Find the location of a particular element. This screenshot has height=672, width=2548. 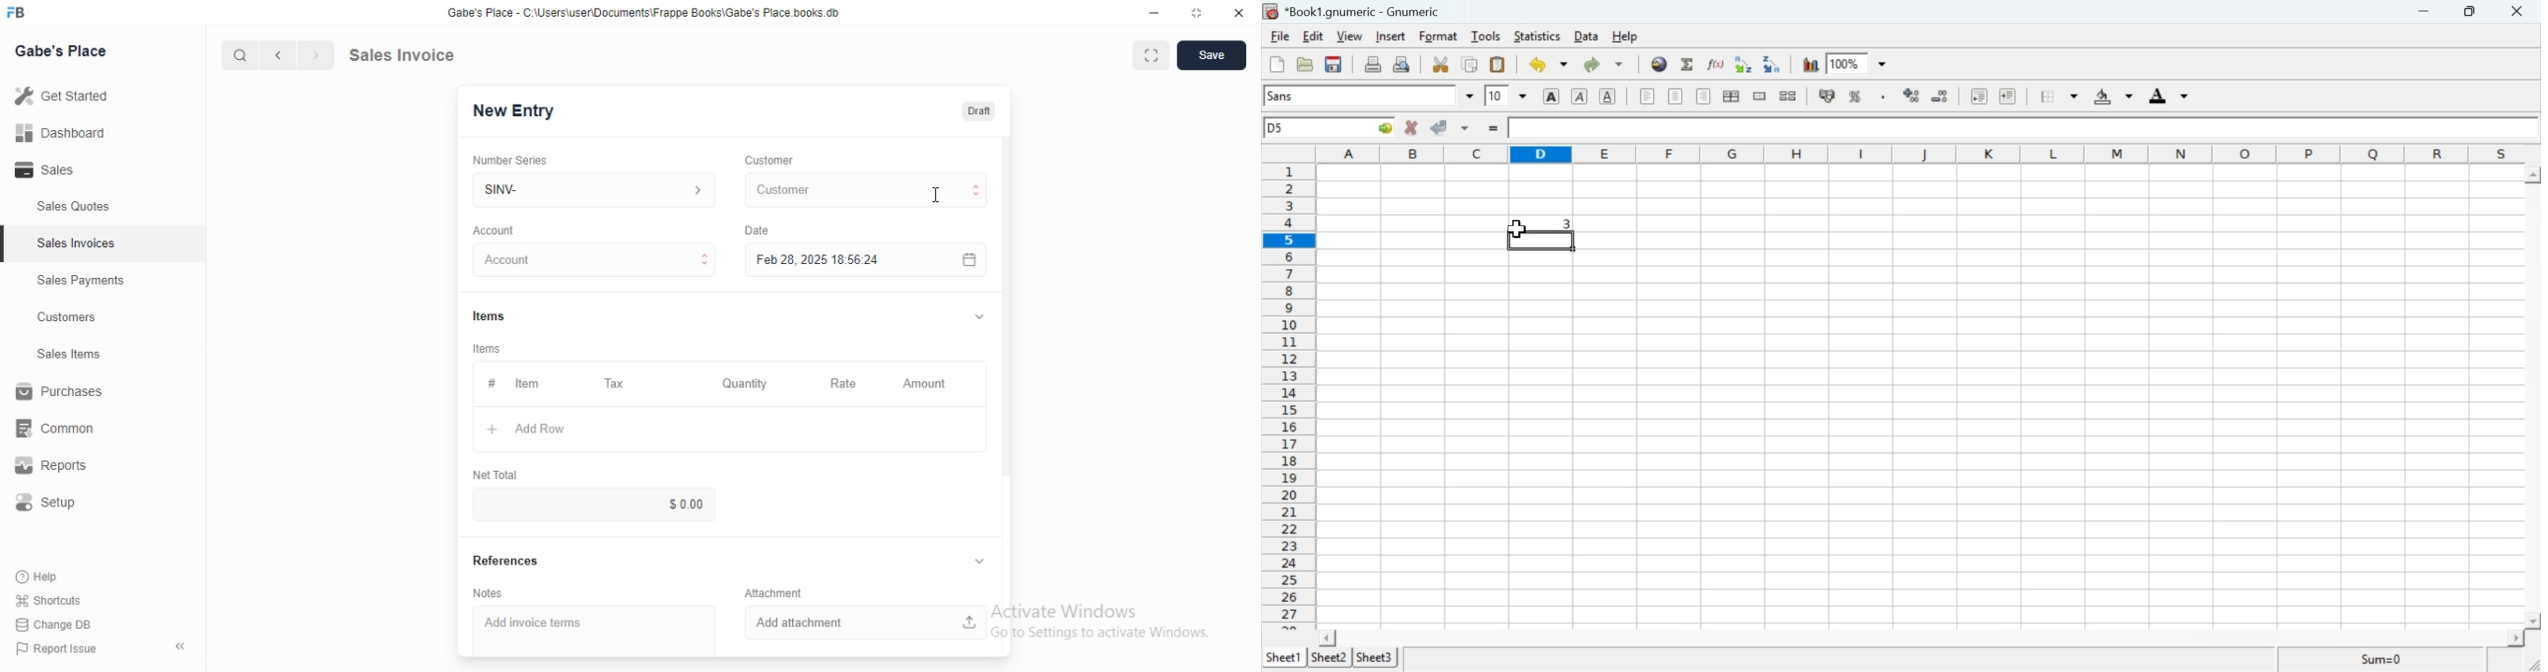

Account is located at coordinates (598, 260).